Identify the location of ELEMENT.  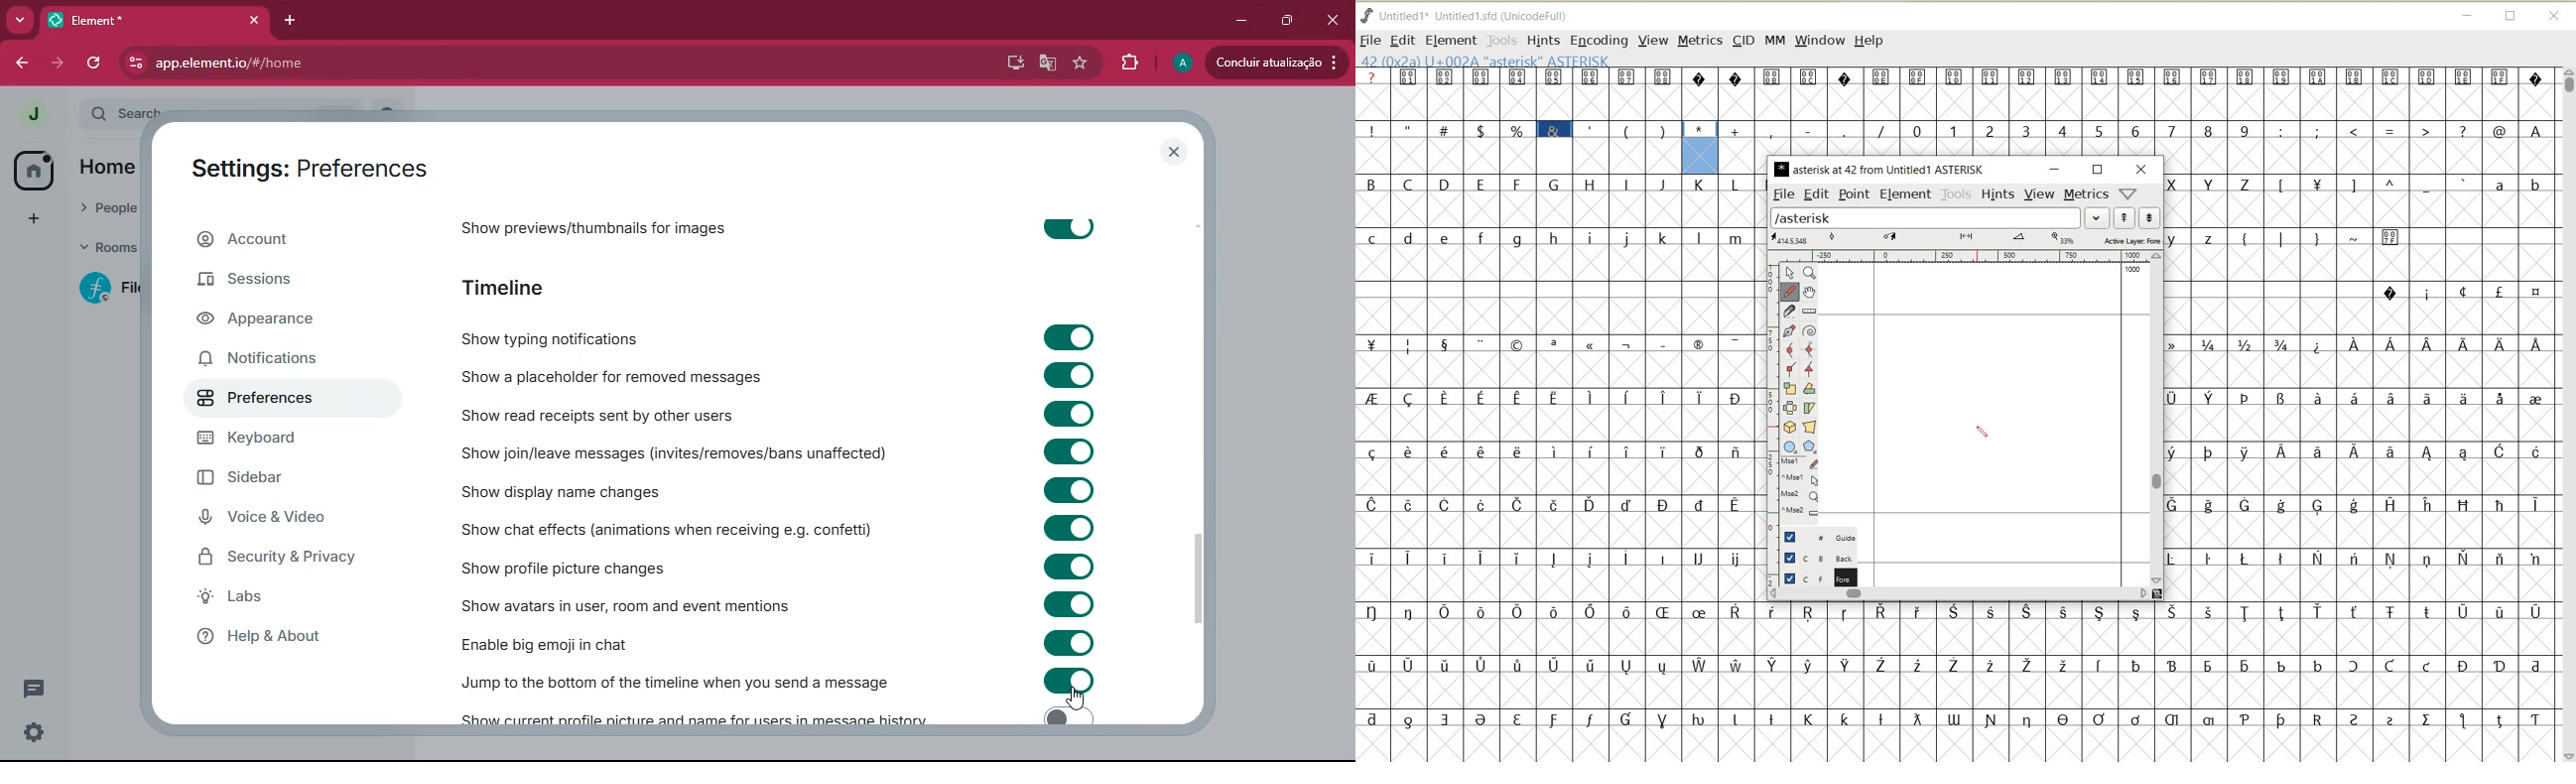
(1451, 40).